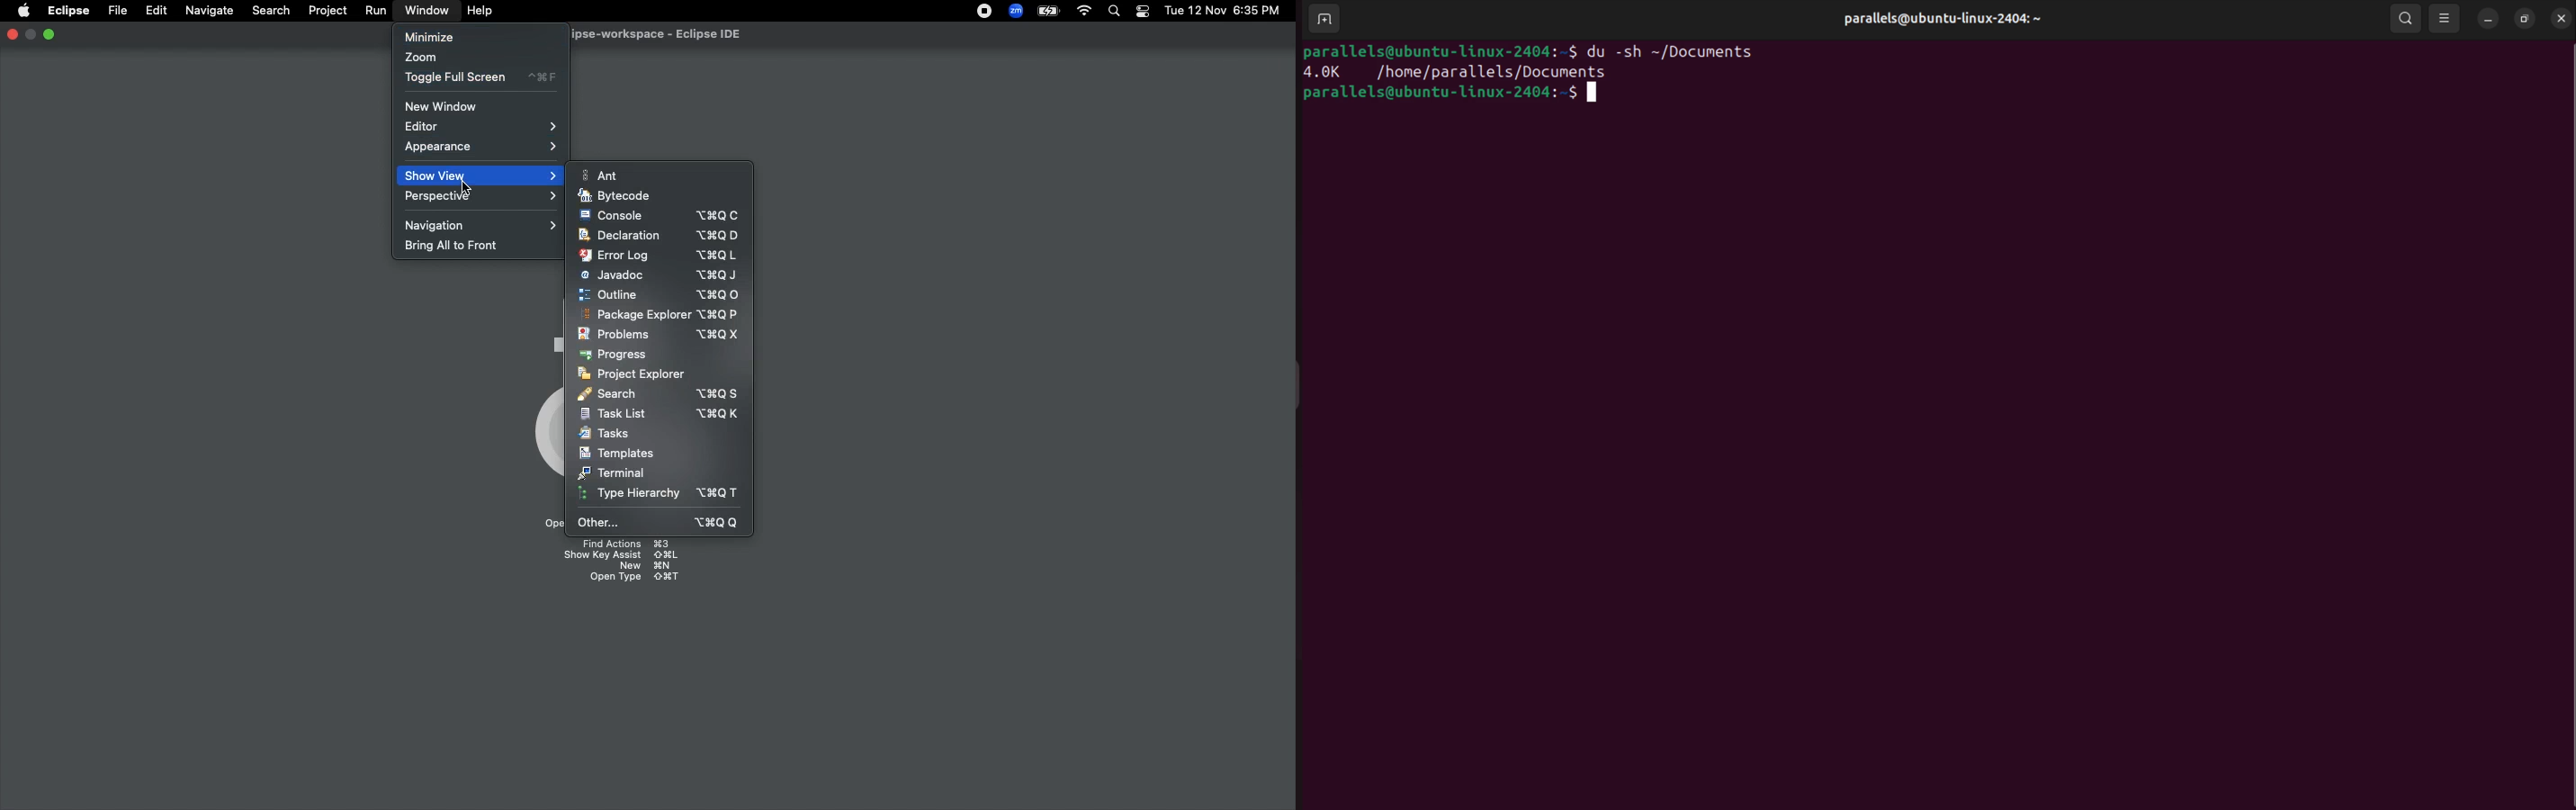 This screenshot has height=812, width=2576. I want to click on parallels@ubuntu-linux-2404: ~, so click(1942, 20).